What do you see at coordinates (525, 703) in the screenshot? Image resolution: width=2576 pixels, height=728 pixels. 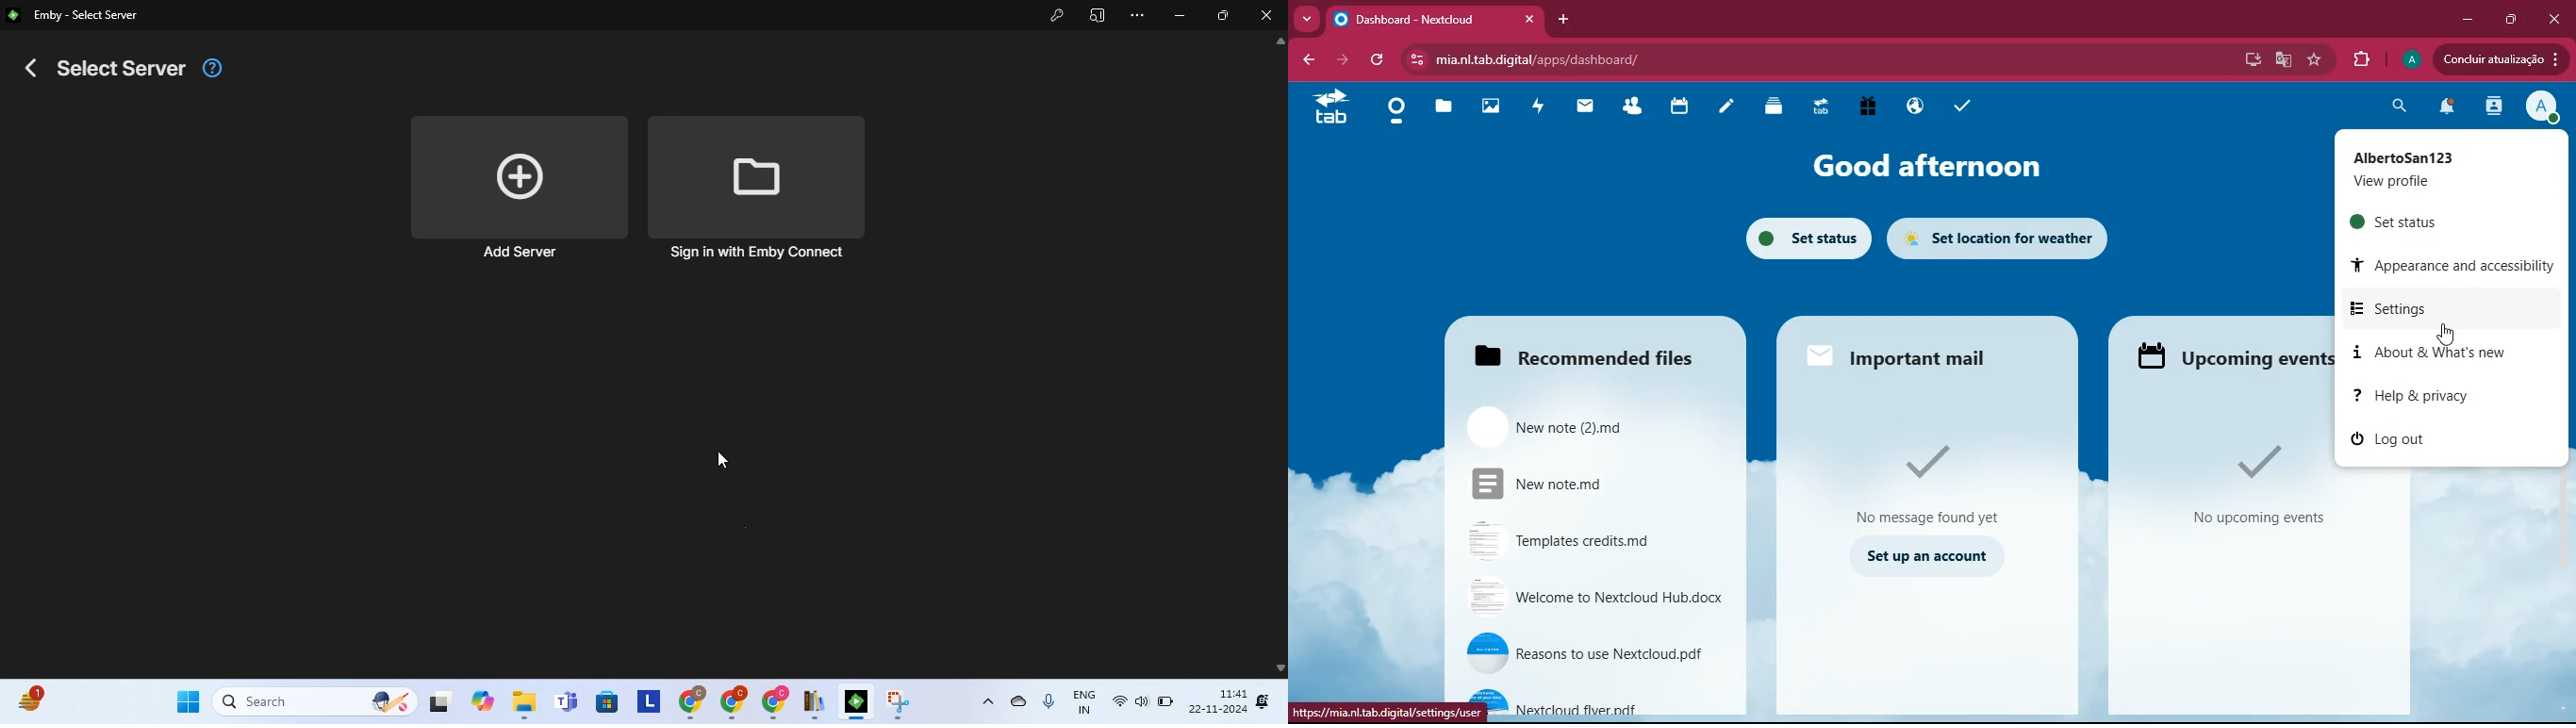 I see `files` at bounding box center [525, 703].